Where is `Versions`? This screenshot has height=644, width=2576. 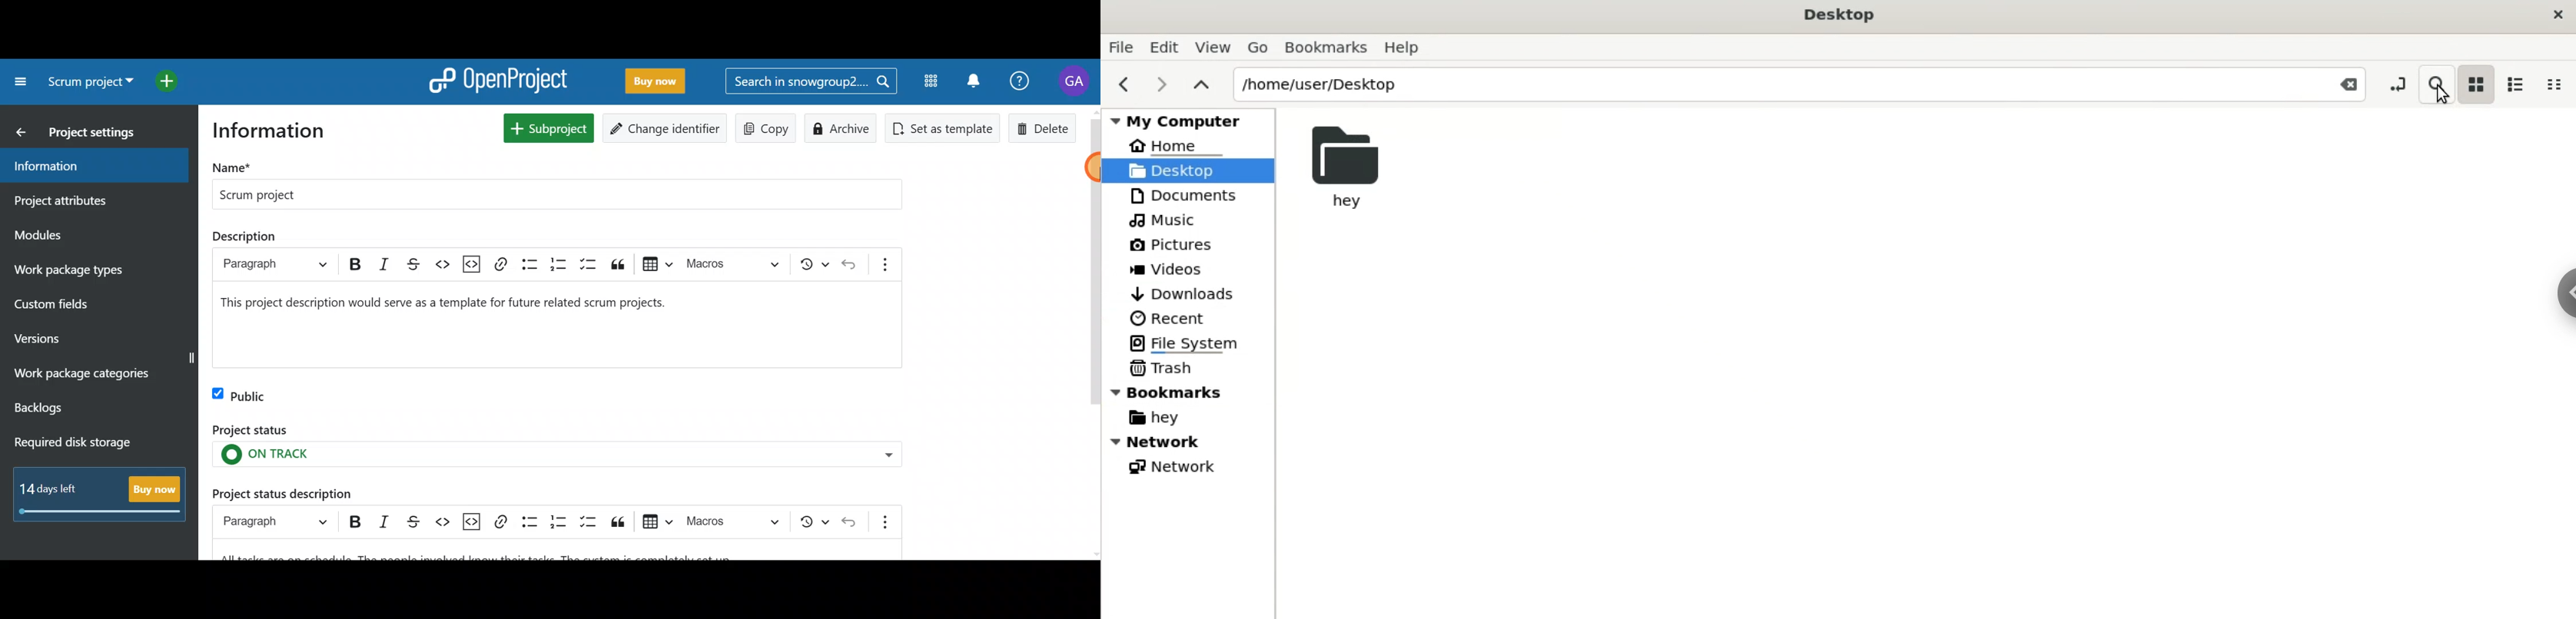
Versions is located at coordinates (61, 335).